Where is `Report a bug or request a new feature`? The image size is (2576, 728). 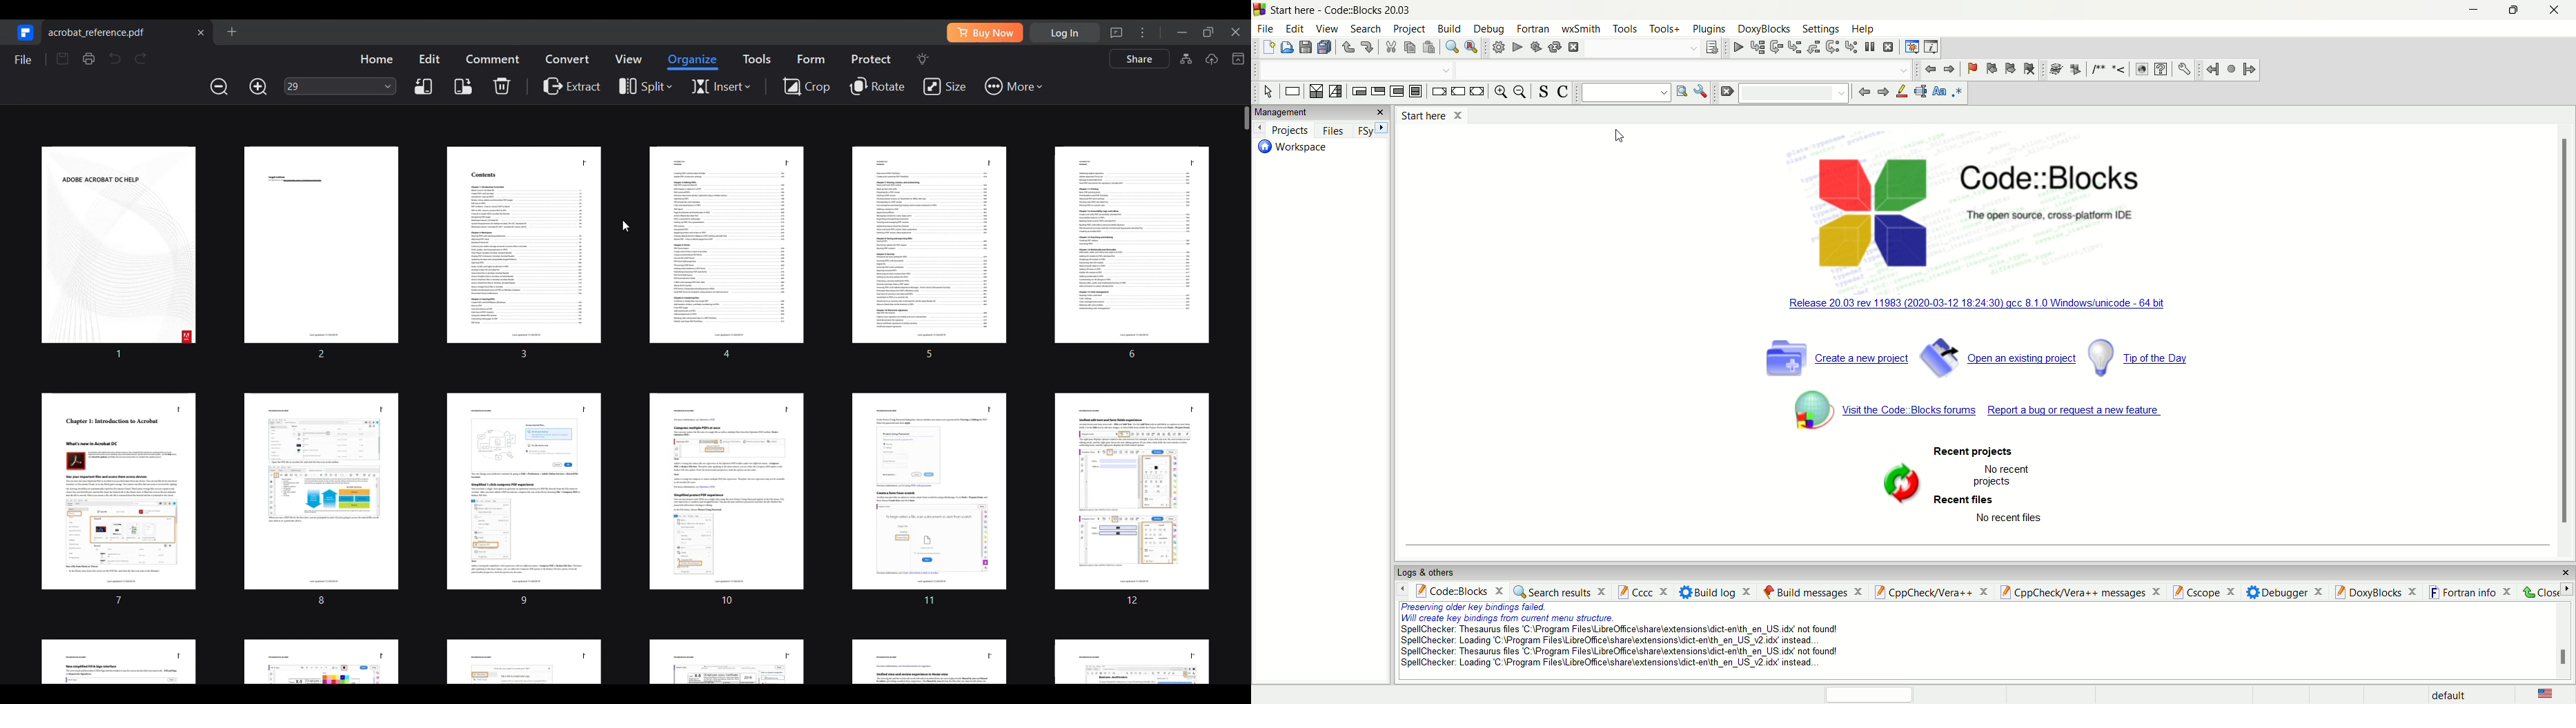 Report a bug or request a new feature is located at coordinates (2083, 411).